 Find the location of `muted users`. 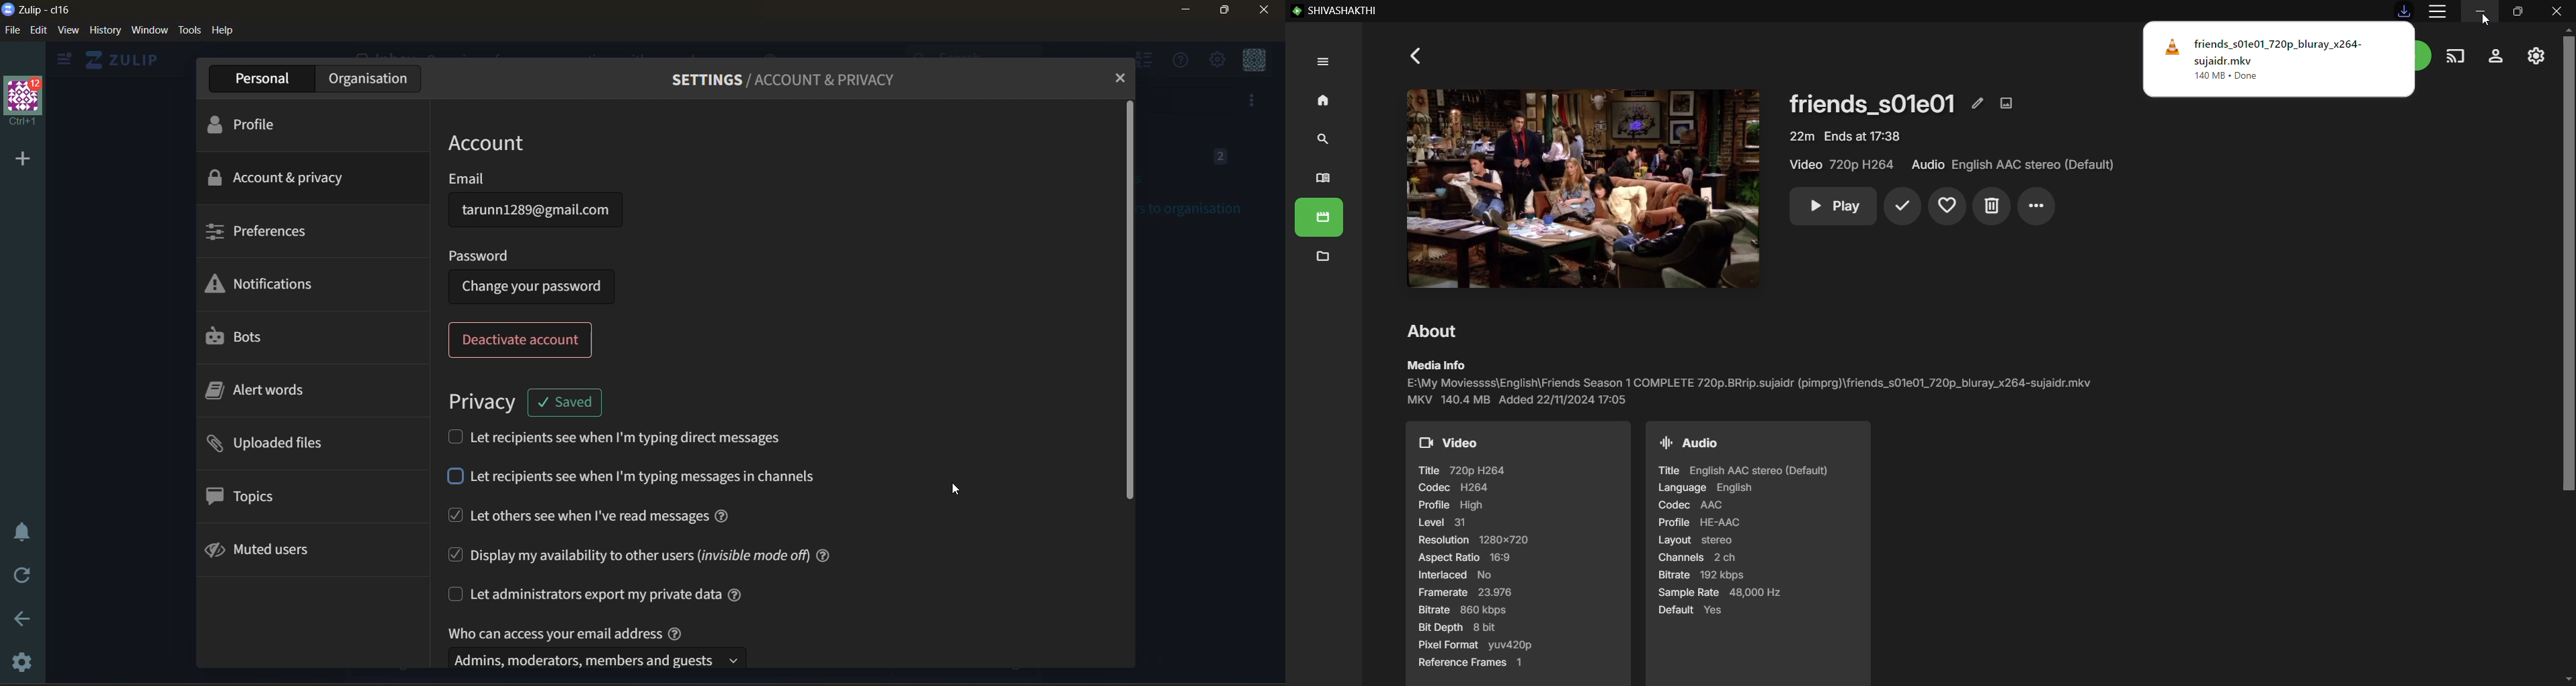

muted users is located at coordinates (265, 552).